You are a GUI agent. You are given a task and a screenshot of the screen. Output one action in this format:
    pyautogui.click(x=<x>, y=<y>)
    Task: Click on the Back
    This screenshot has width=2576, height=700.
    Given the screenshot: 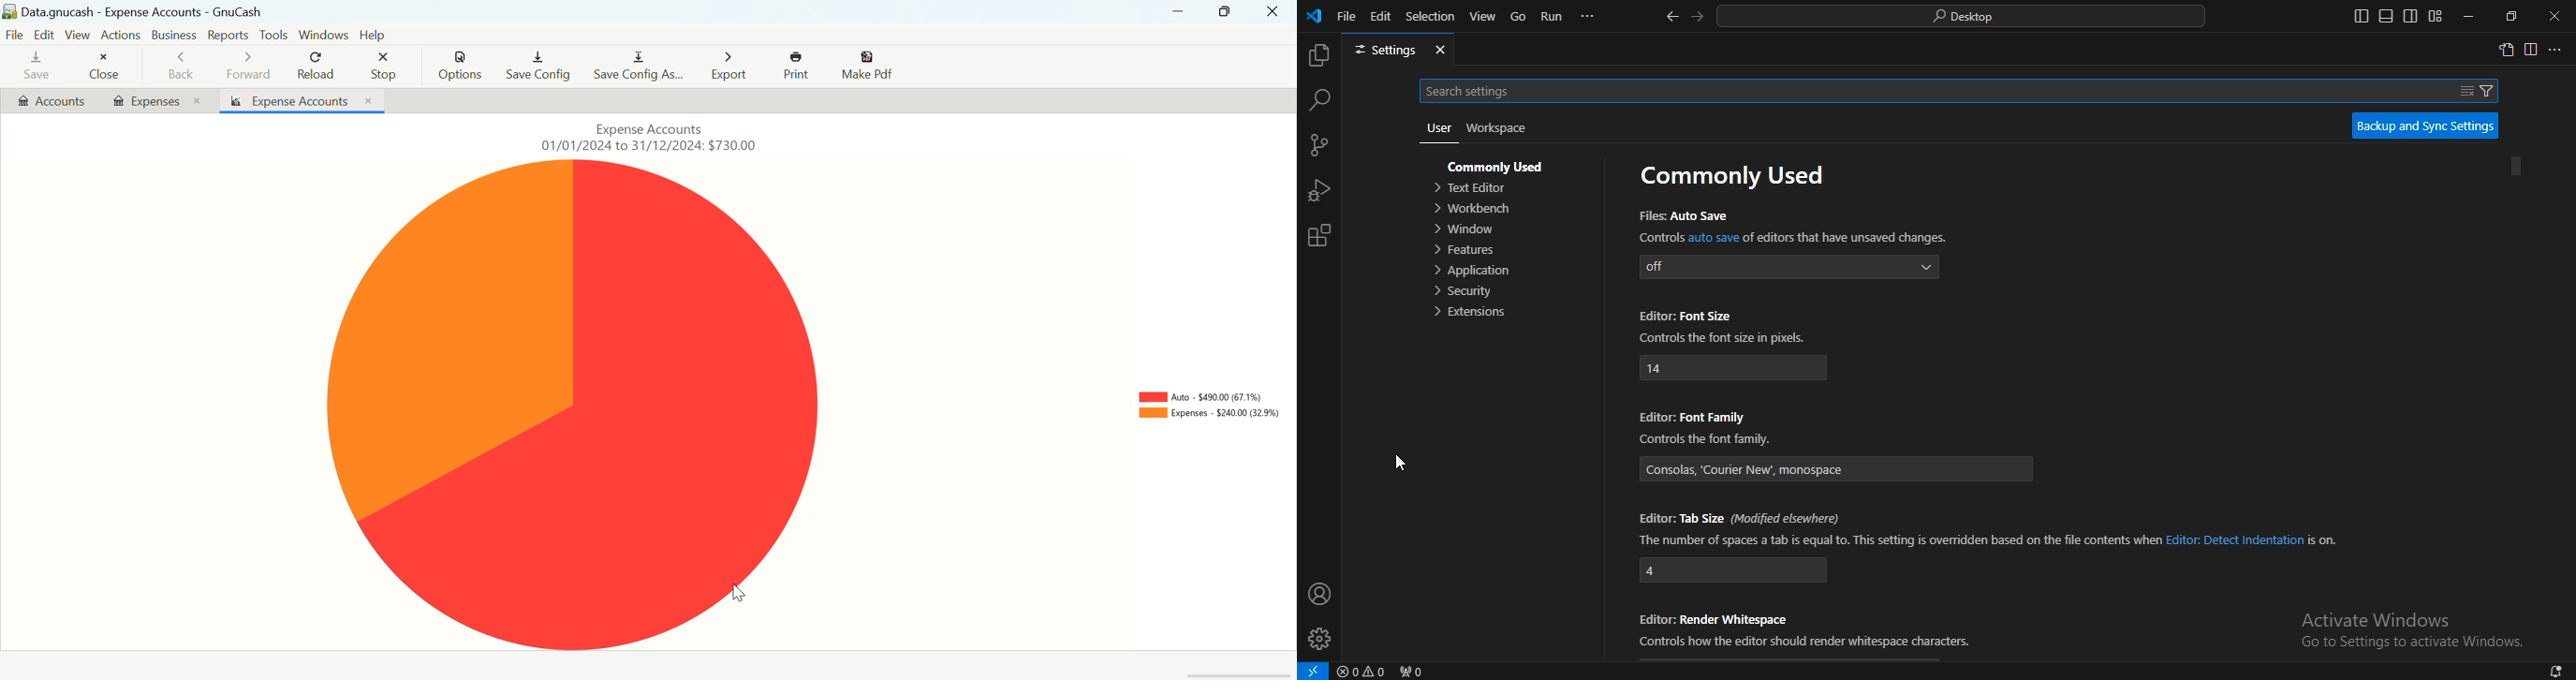 What is the action you would take?
    pyautogui.click(x=182, y=67)
    